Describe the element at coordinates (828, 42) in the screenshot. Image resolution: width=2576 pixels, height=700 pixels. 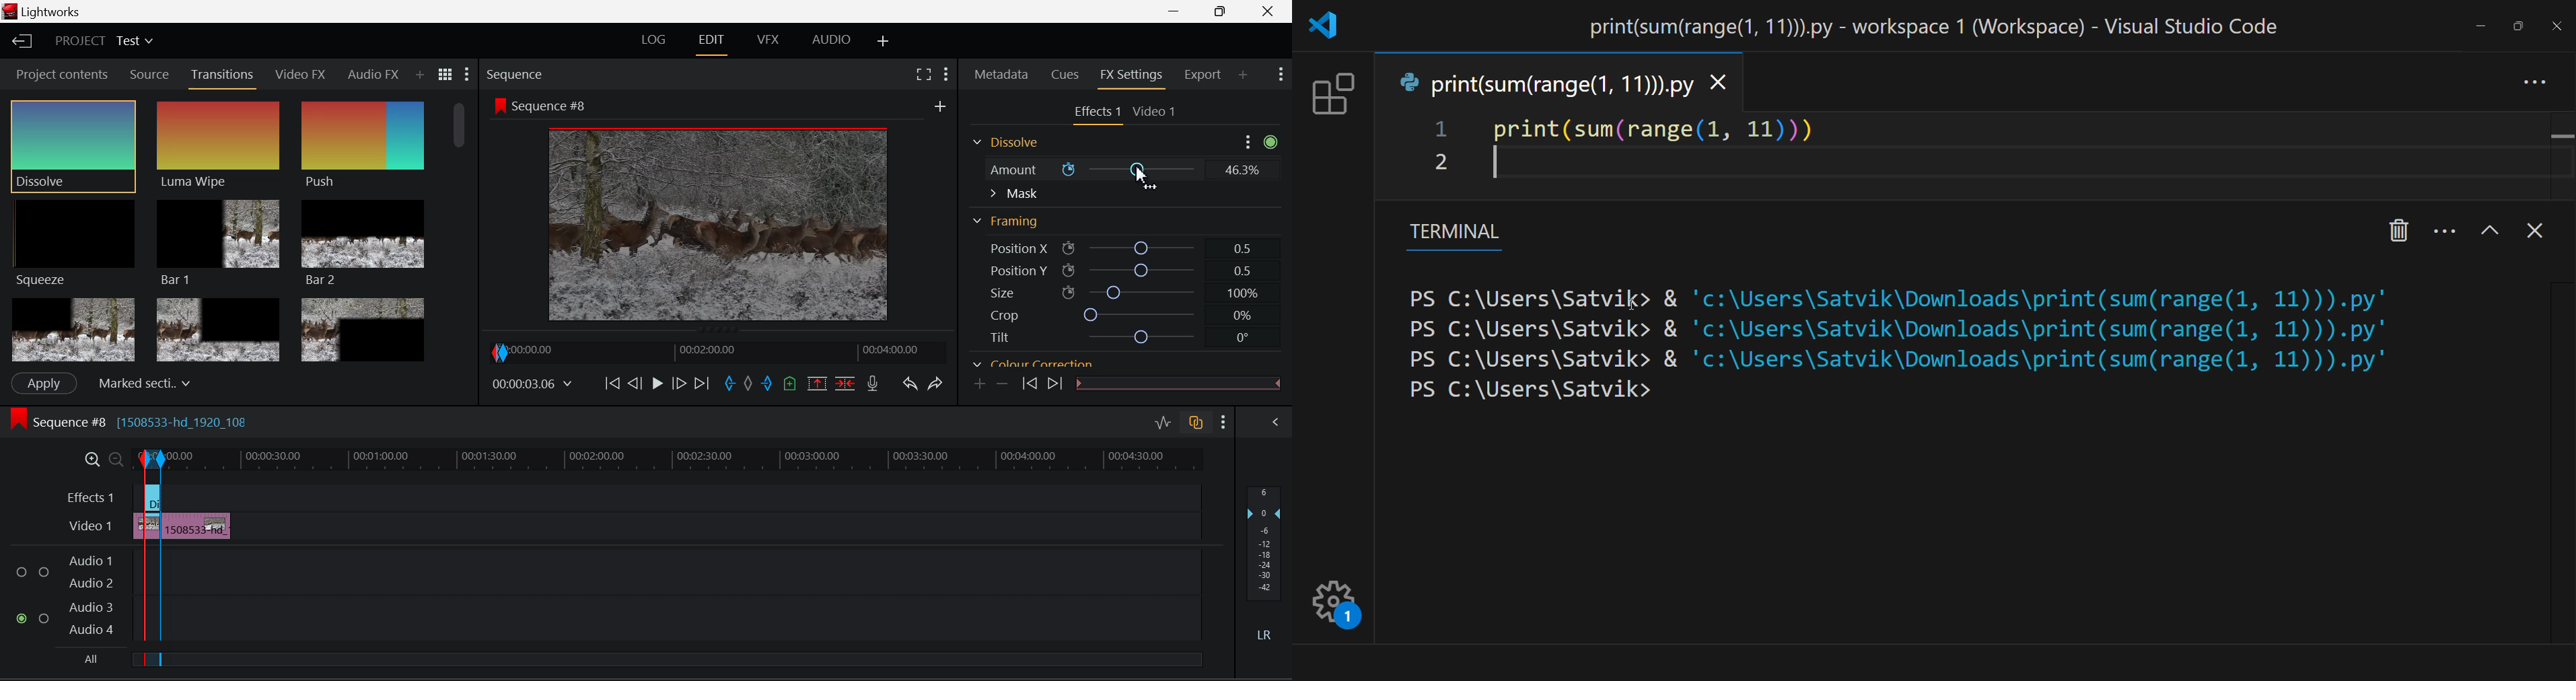
I see `Audio Layout` at that location.